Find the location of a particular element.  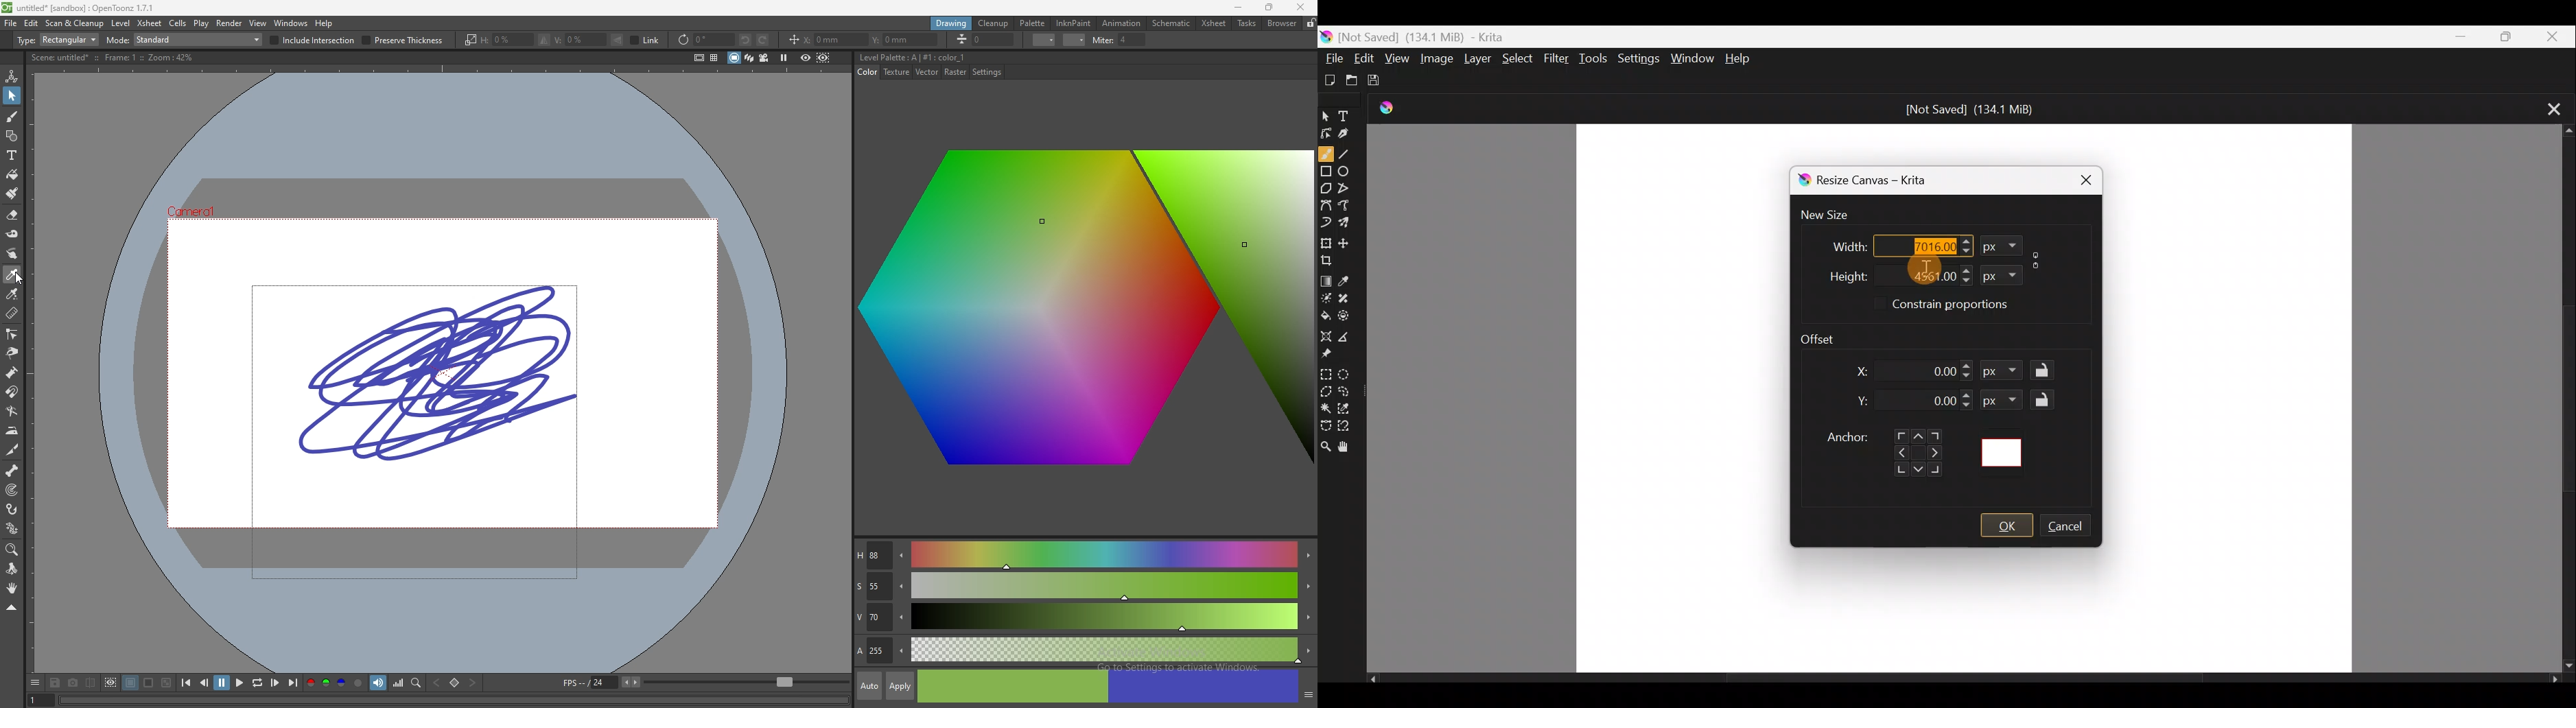

OK is located at coordinates (2007, 526).